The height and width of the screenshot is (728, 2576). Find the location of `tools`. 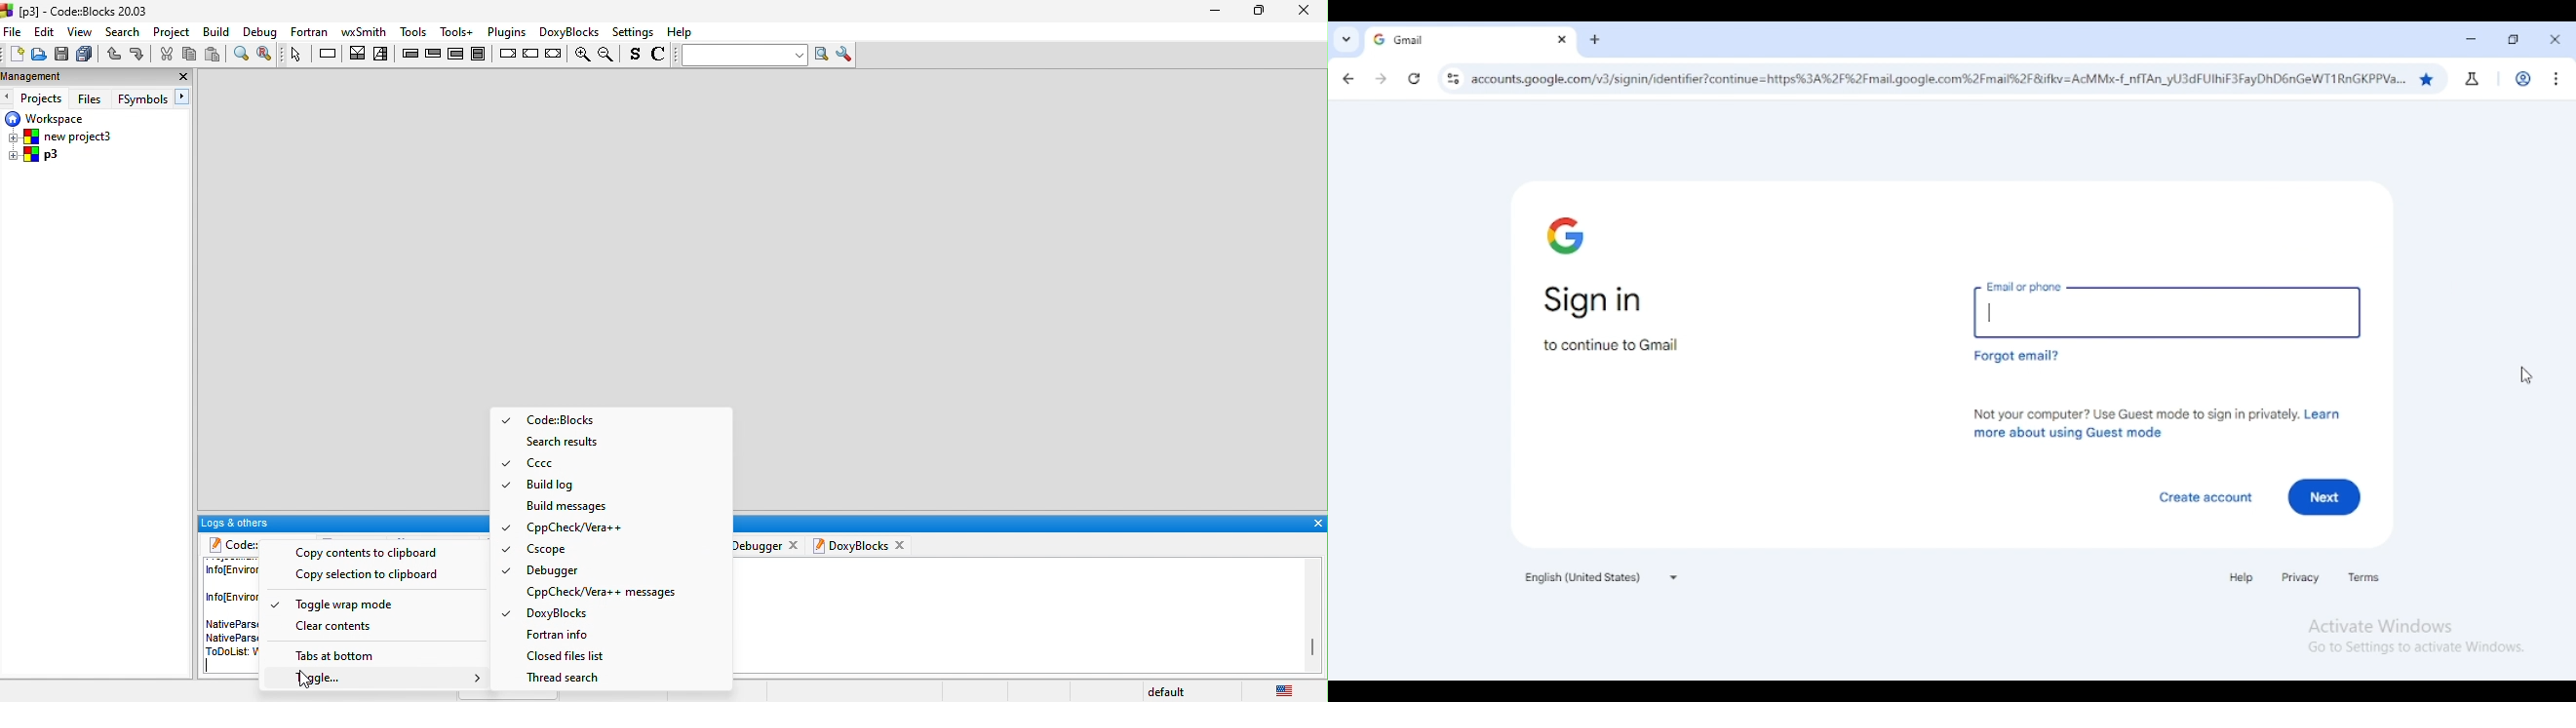

tools is located at coordinates (457, 31).